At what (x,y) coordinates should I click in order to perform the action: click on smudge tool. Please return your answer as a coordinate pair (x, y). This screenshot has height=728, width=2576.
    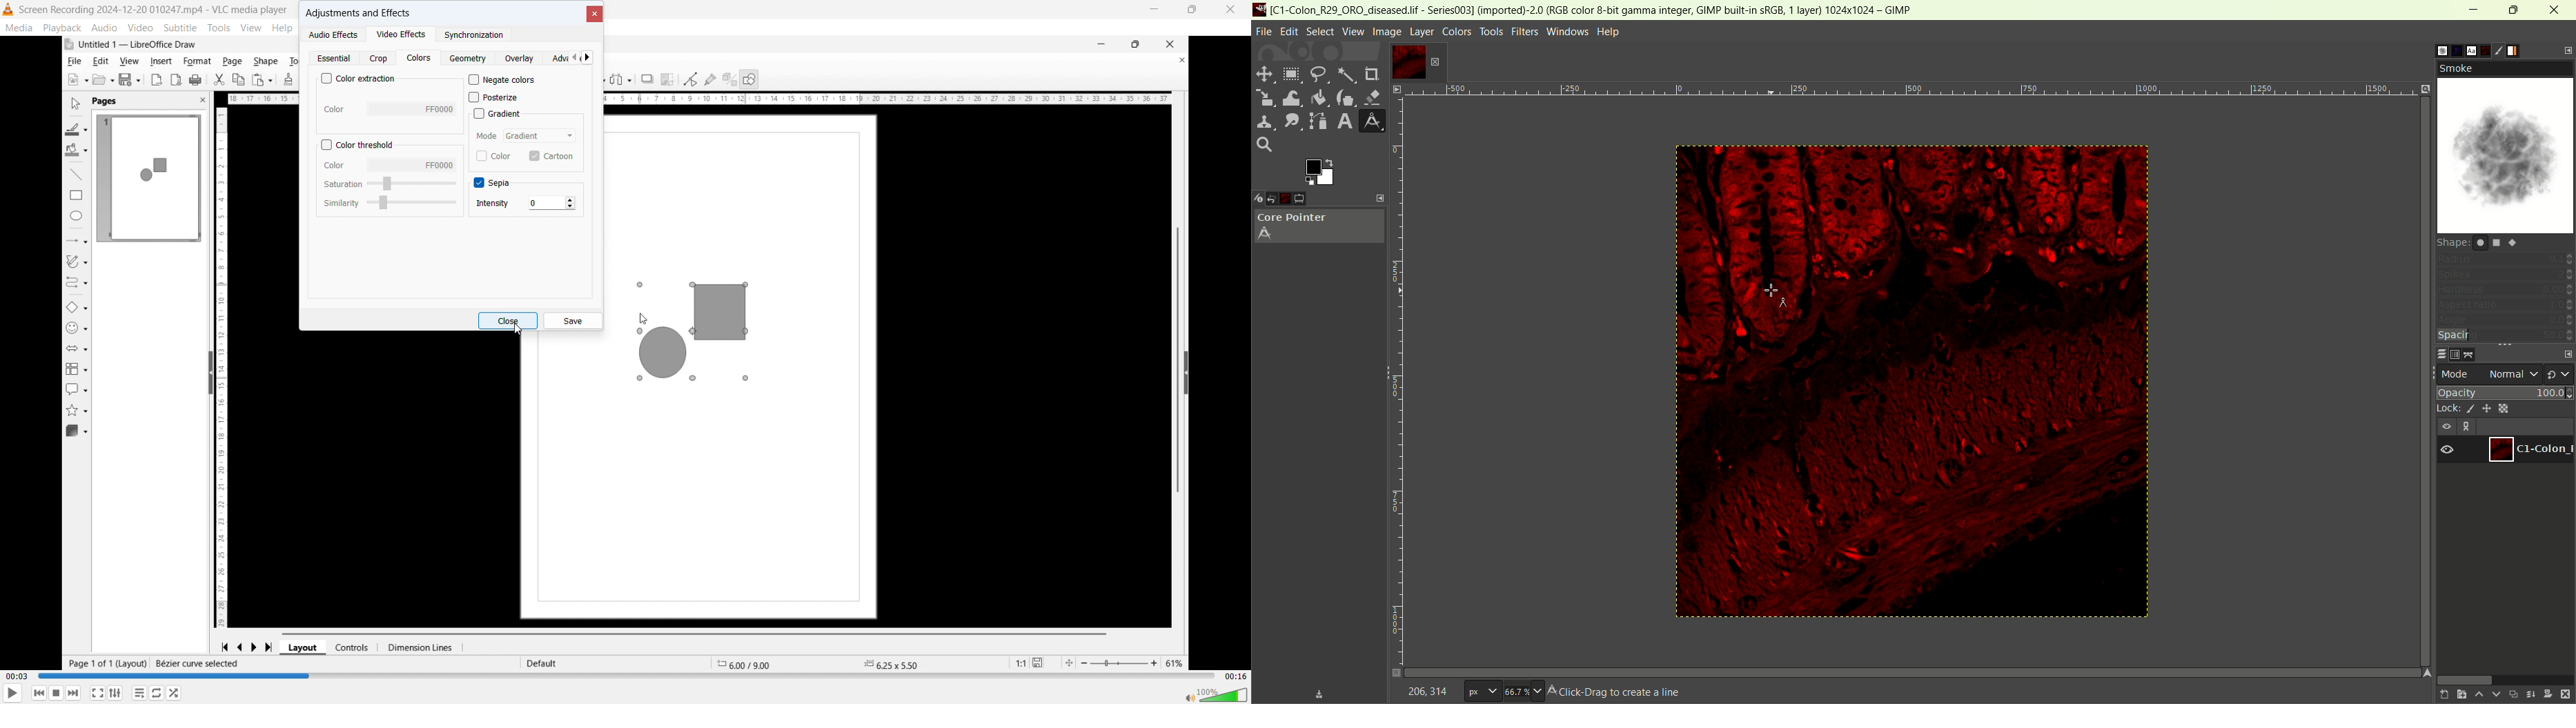
    Looking at the image, I should click on (1289, 121).